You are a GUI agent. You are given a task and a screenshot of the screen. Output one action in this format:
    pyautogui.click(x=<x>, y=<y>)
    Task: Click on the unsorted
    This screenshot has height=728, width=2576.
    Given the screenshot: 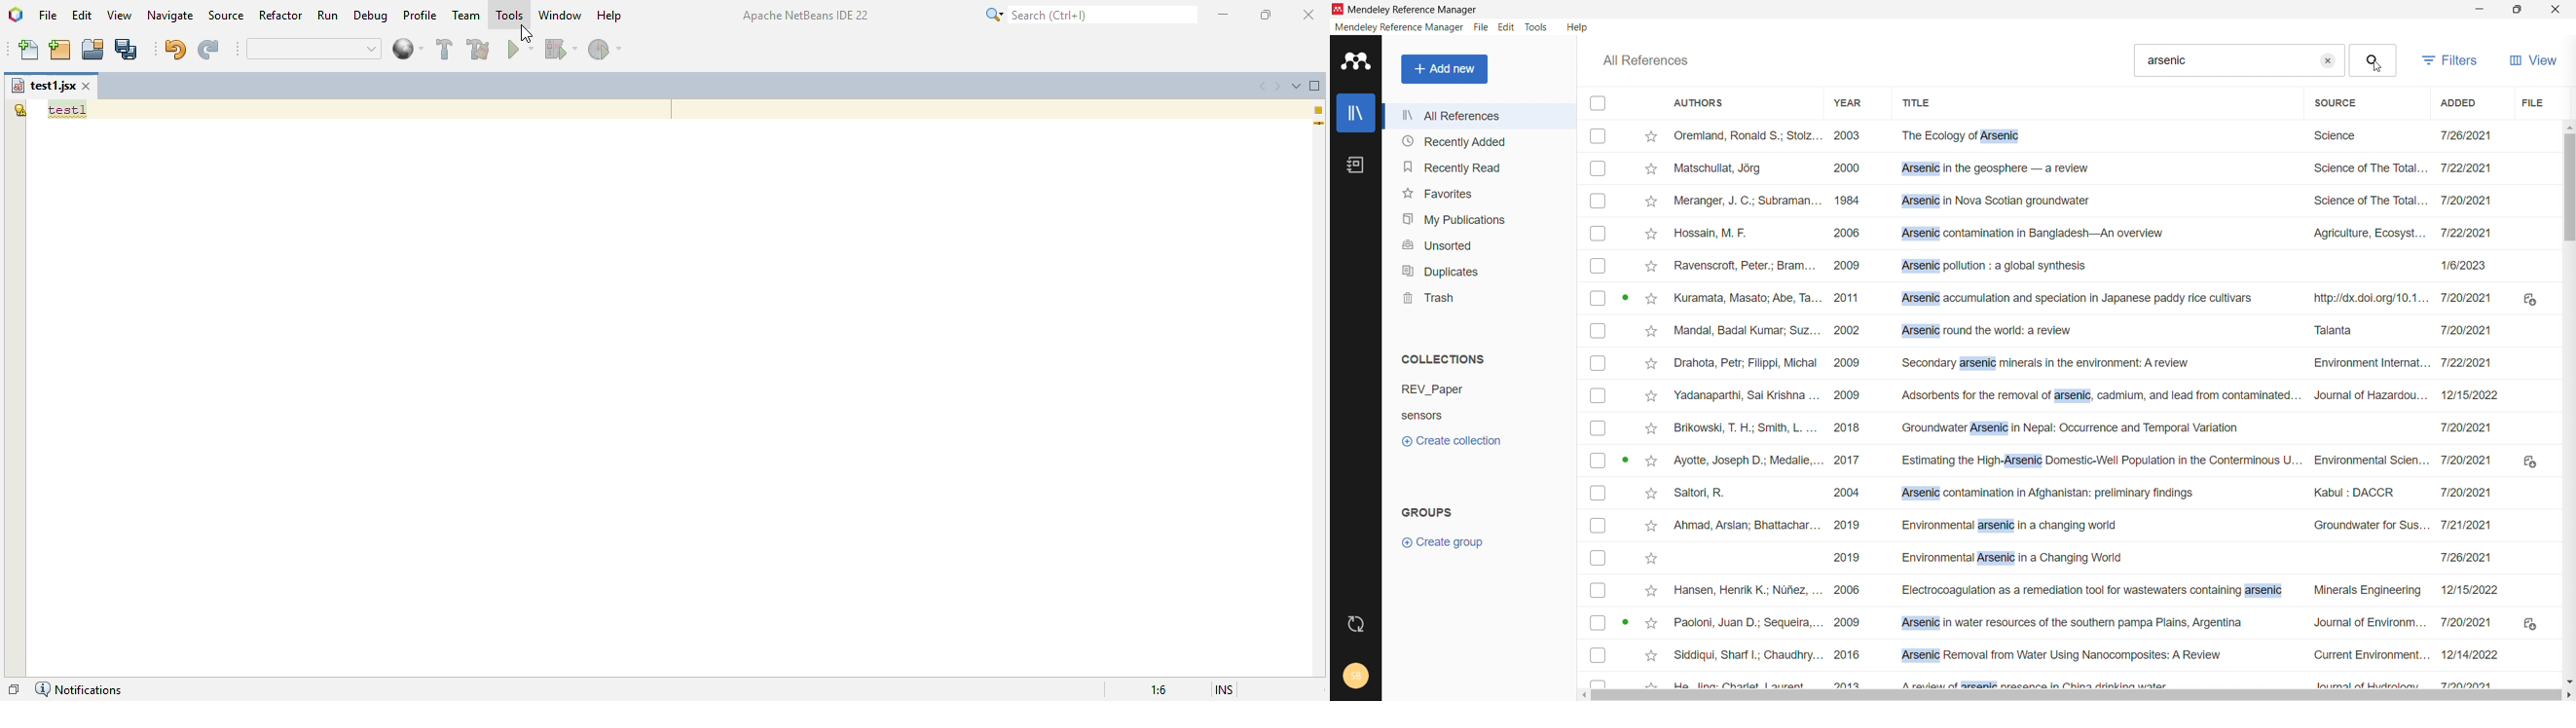 What is the action you would take?
    pyautogui.click(x=1479, y=243)
    